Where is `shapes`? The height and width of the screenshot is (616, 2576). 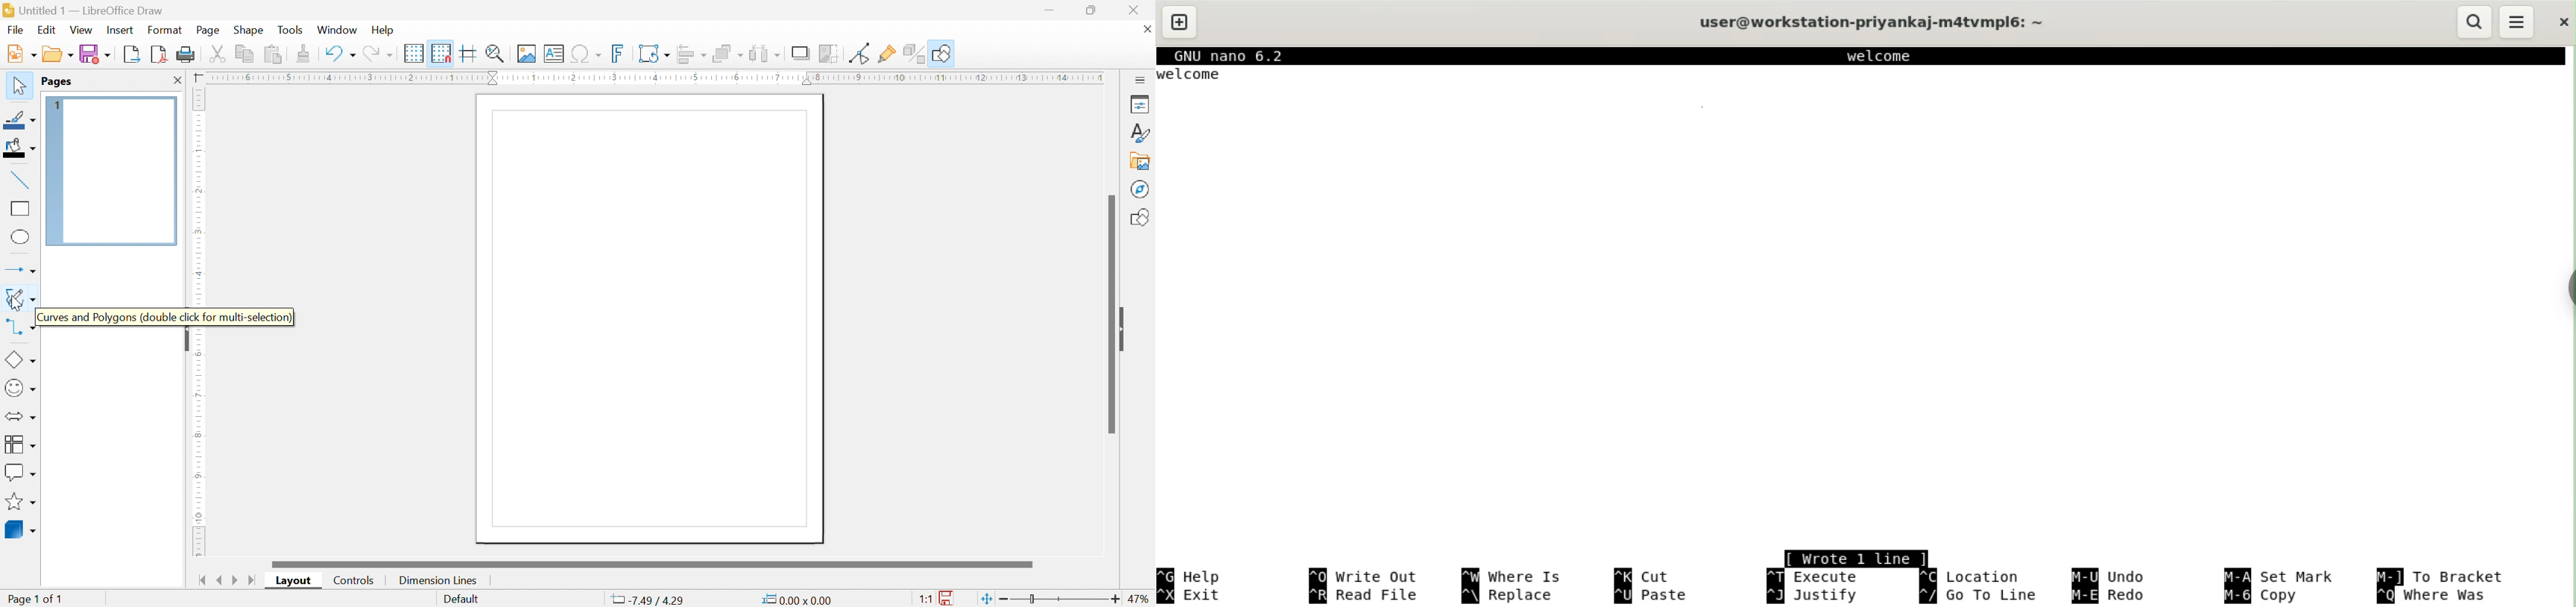
shapes is located at coordinates (1141, 219).